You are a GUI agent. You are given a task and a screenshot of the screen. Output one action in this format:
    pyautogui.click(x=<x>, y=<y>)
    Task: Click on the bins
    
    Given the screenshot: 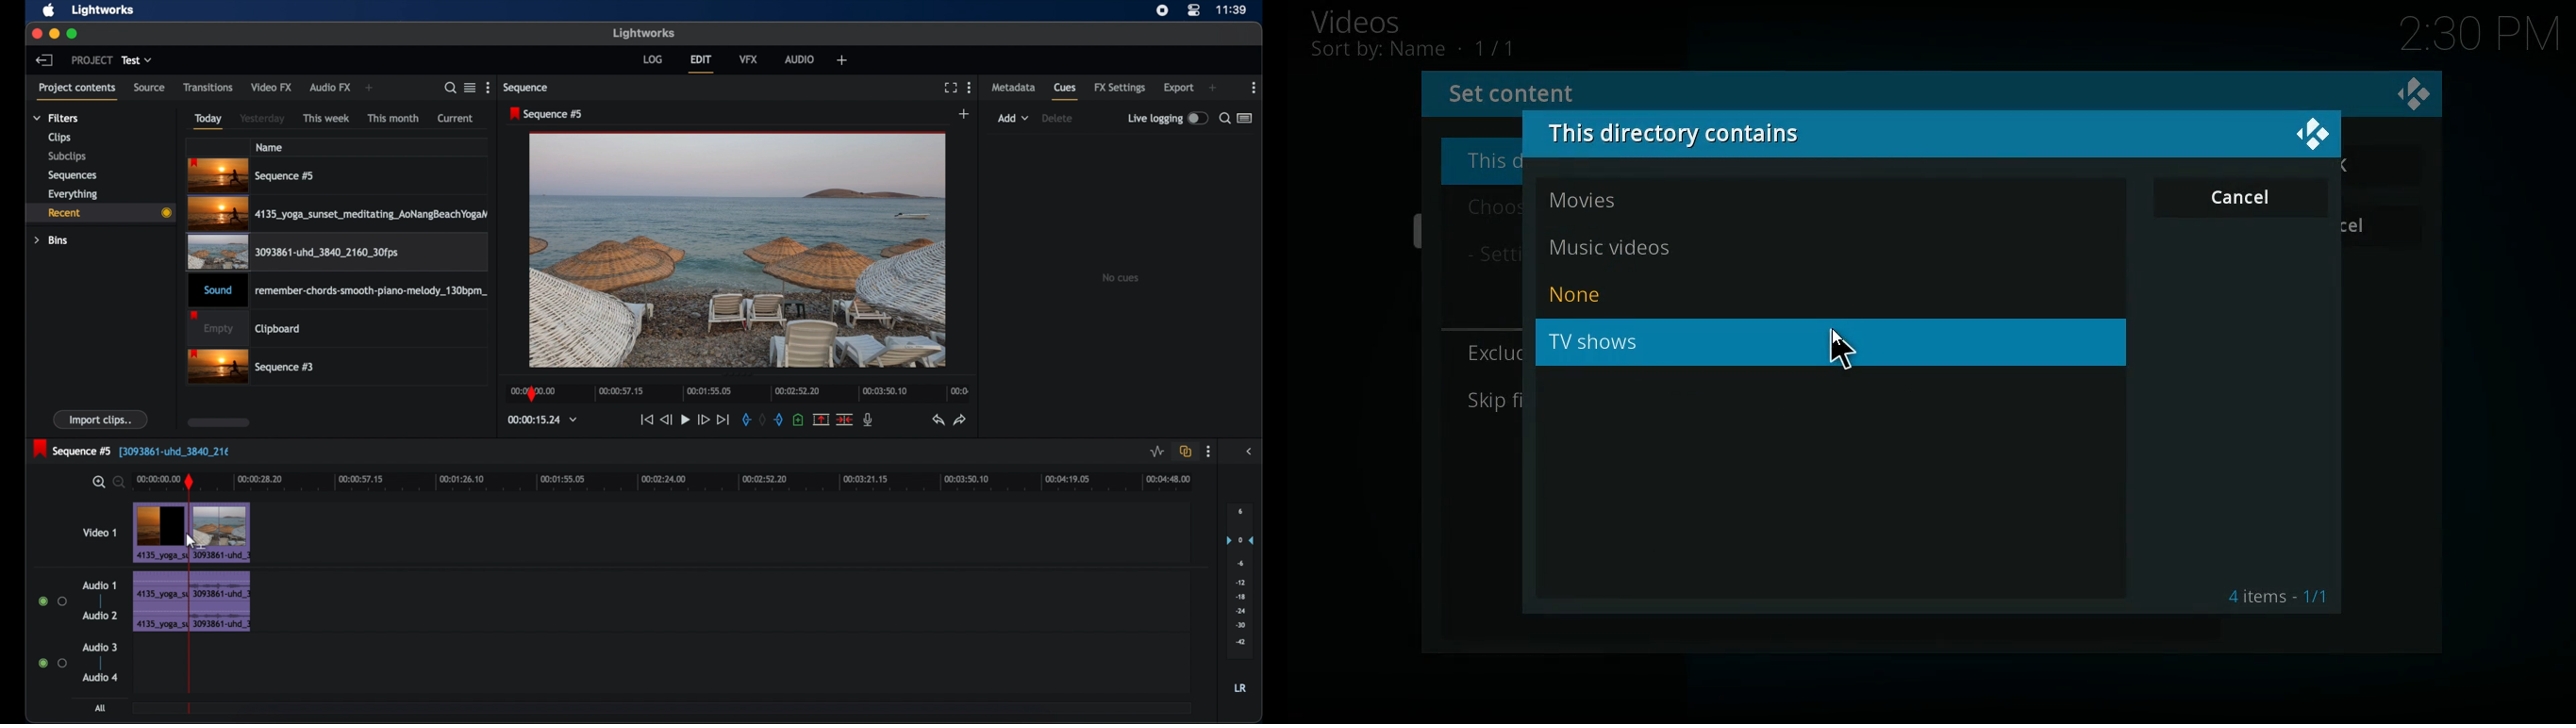 What is the action you would take?
    pyautogui.click(x=52, y=241)
    